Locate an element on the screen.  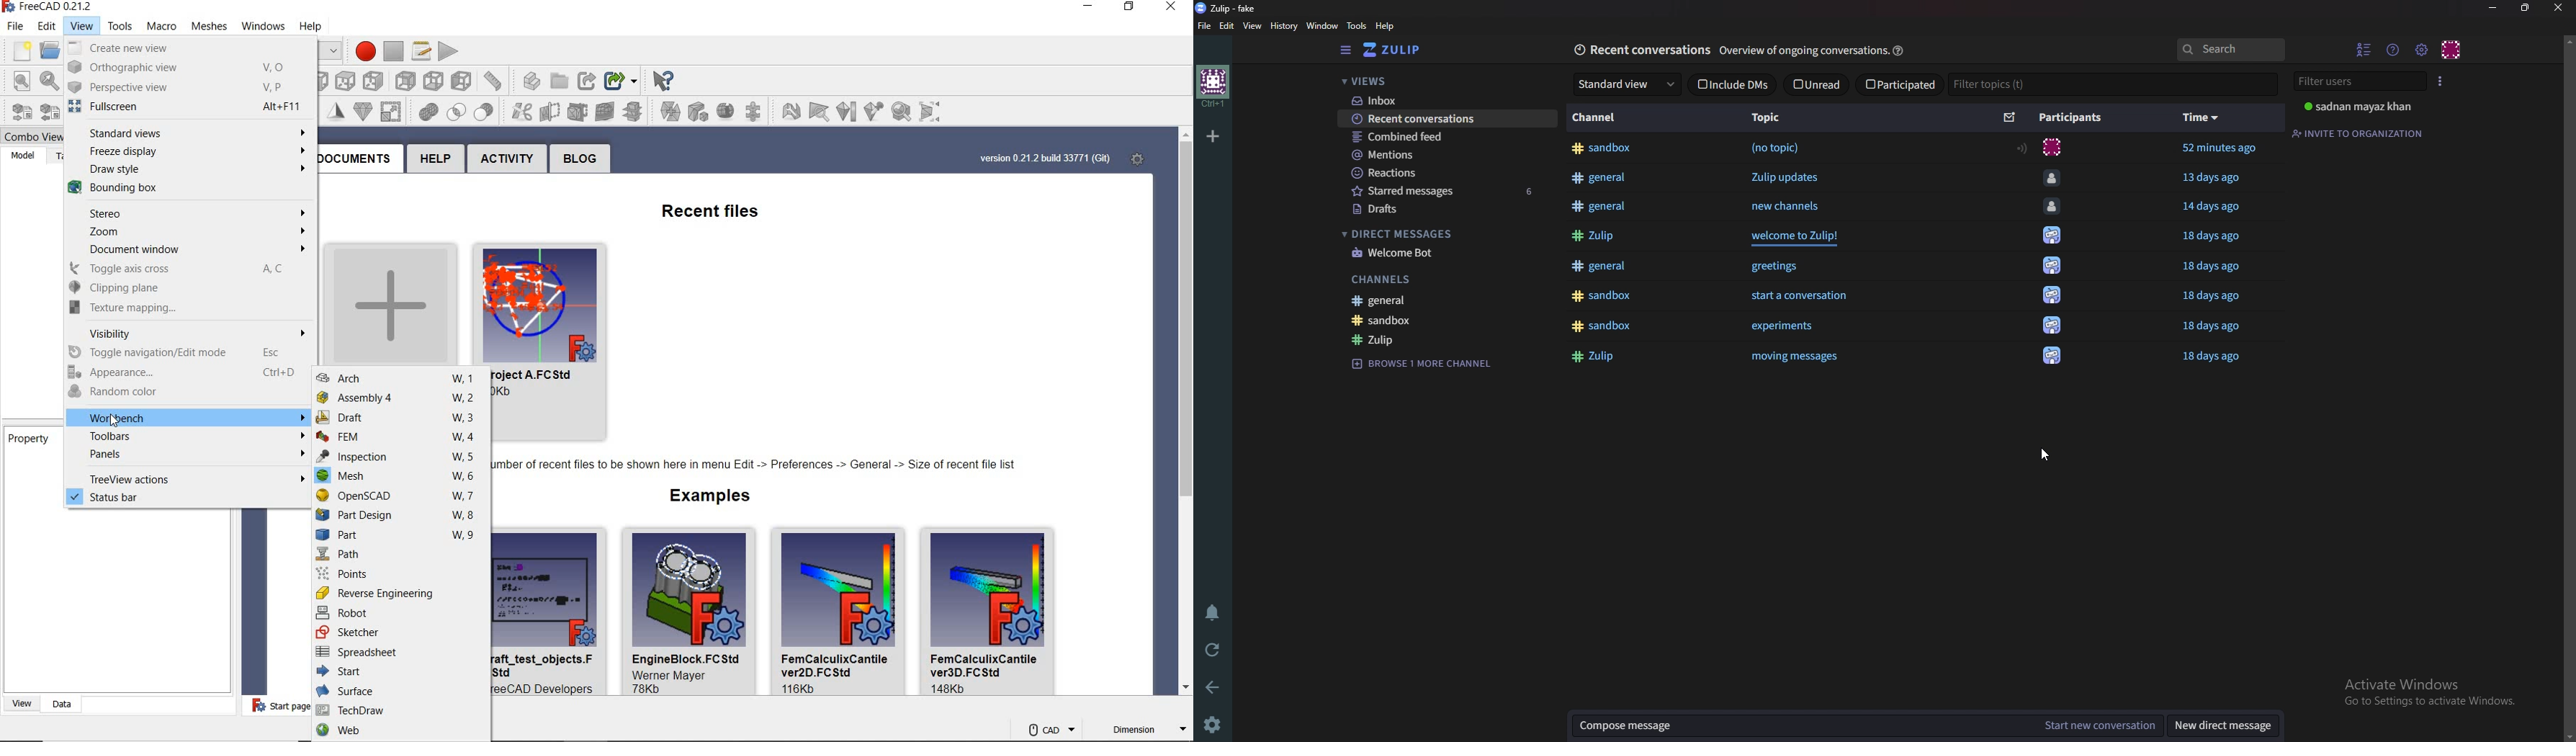
fit selection is located at coordinates (48, 80).